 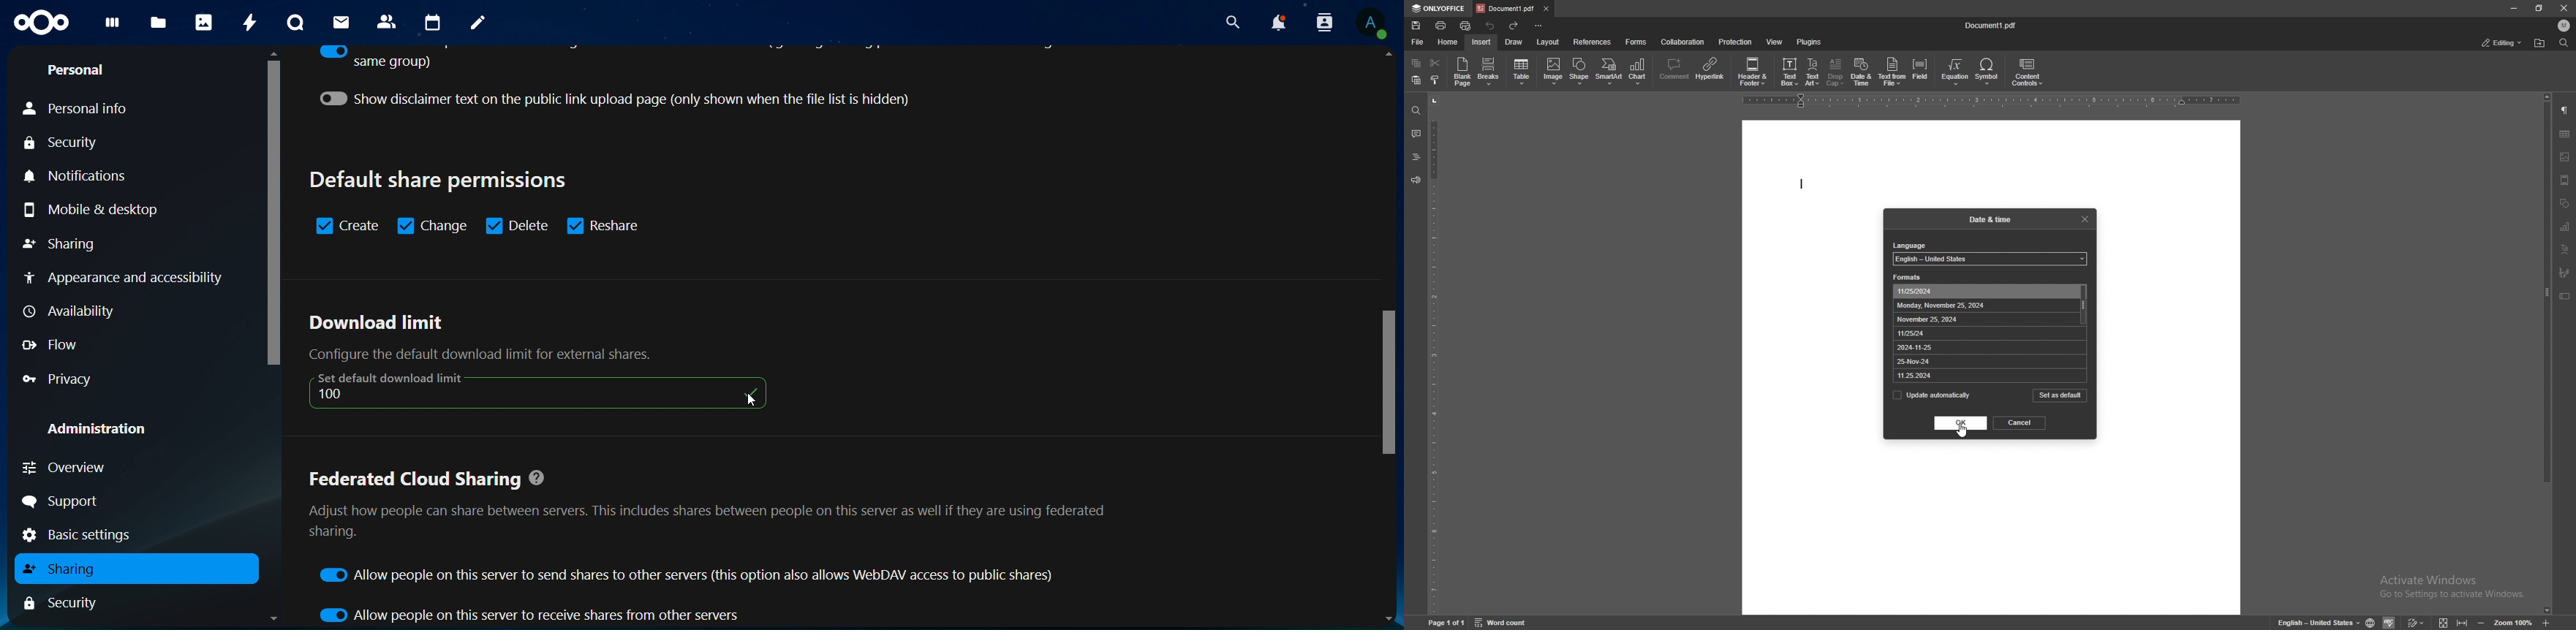 I want to click on table, so click(x=1522, y=73).